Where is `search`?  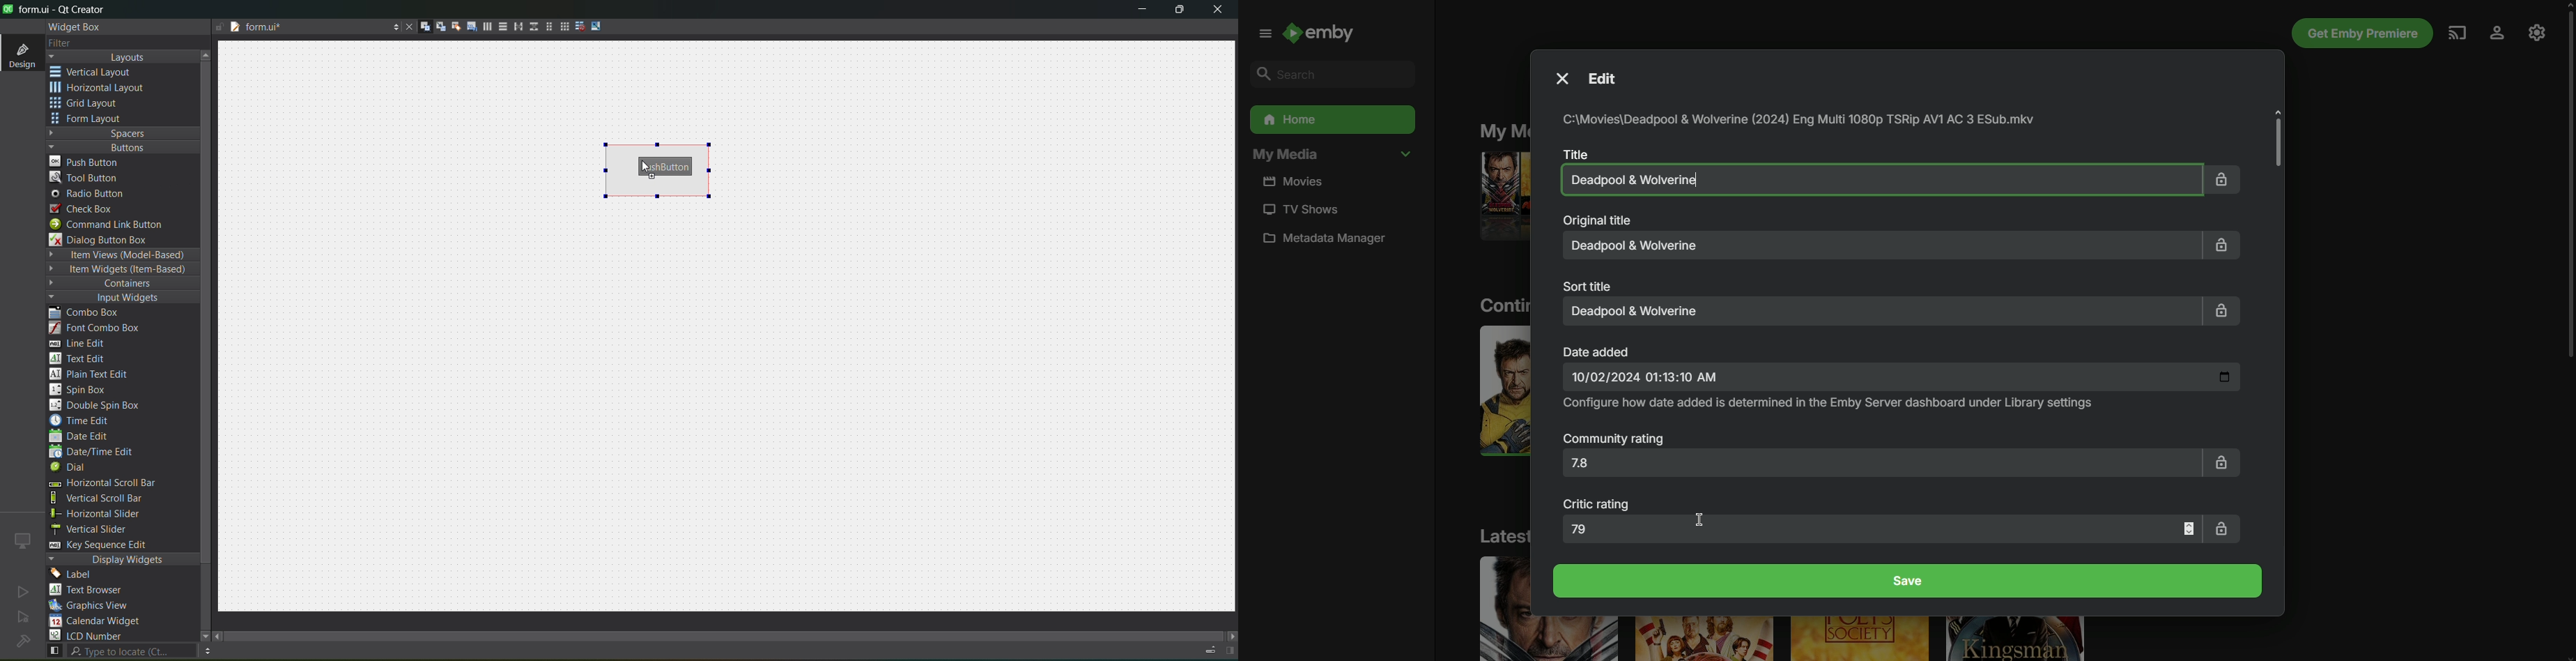
search is located at coordinates (120, 651).